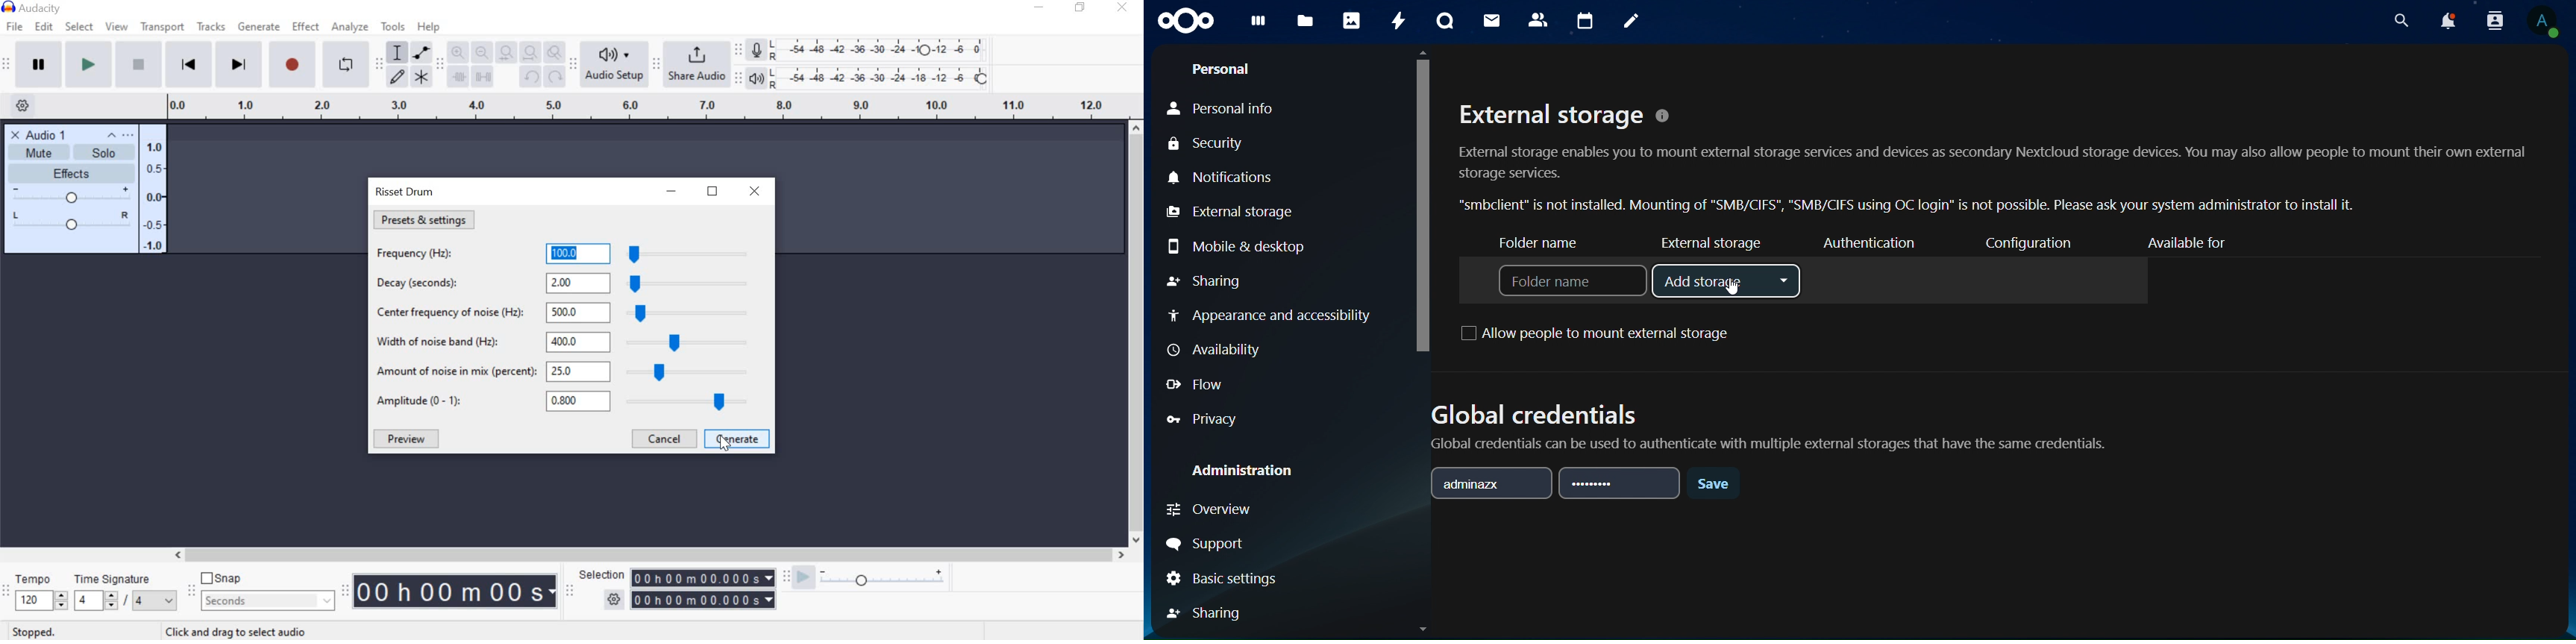 Image resolution: width=2576 pixels, height=644 pixels. What do you see at coordinates (601, 574) in the screenshot?
I see `selection` at bounding box center [601, 574].